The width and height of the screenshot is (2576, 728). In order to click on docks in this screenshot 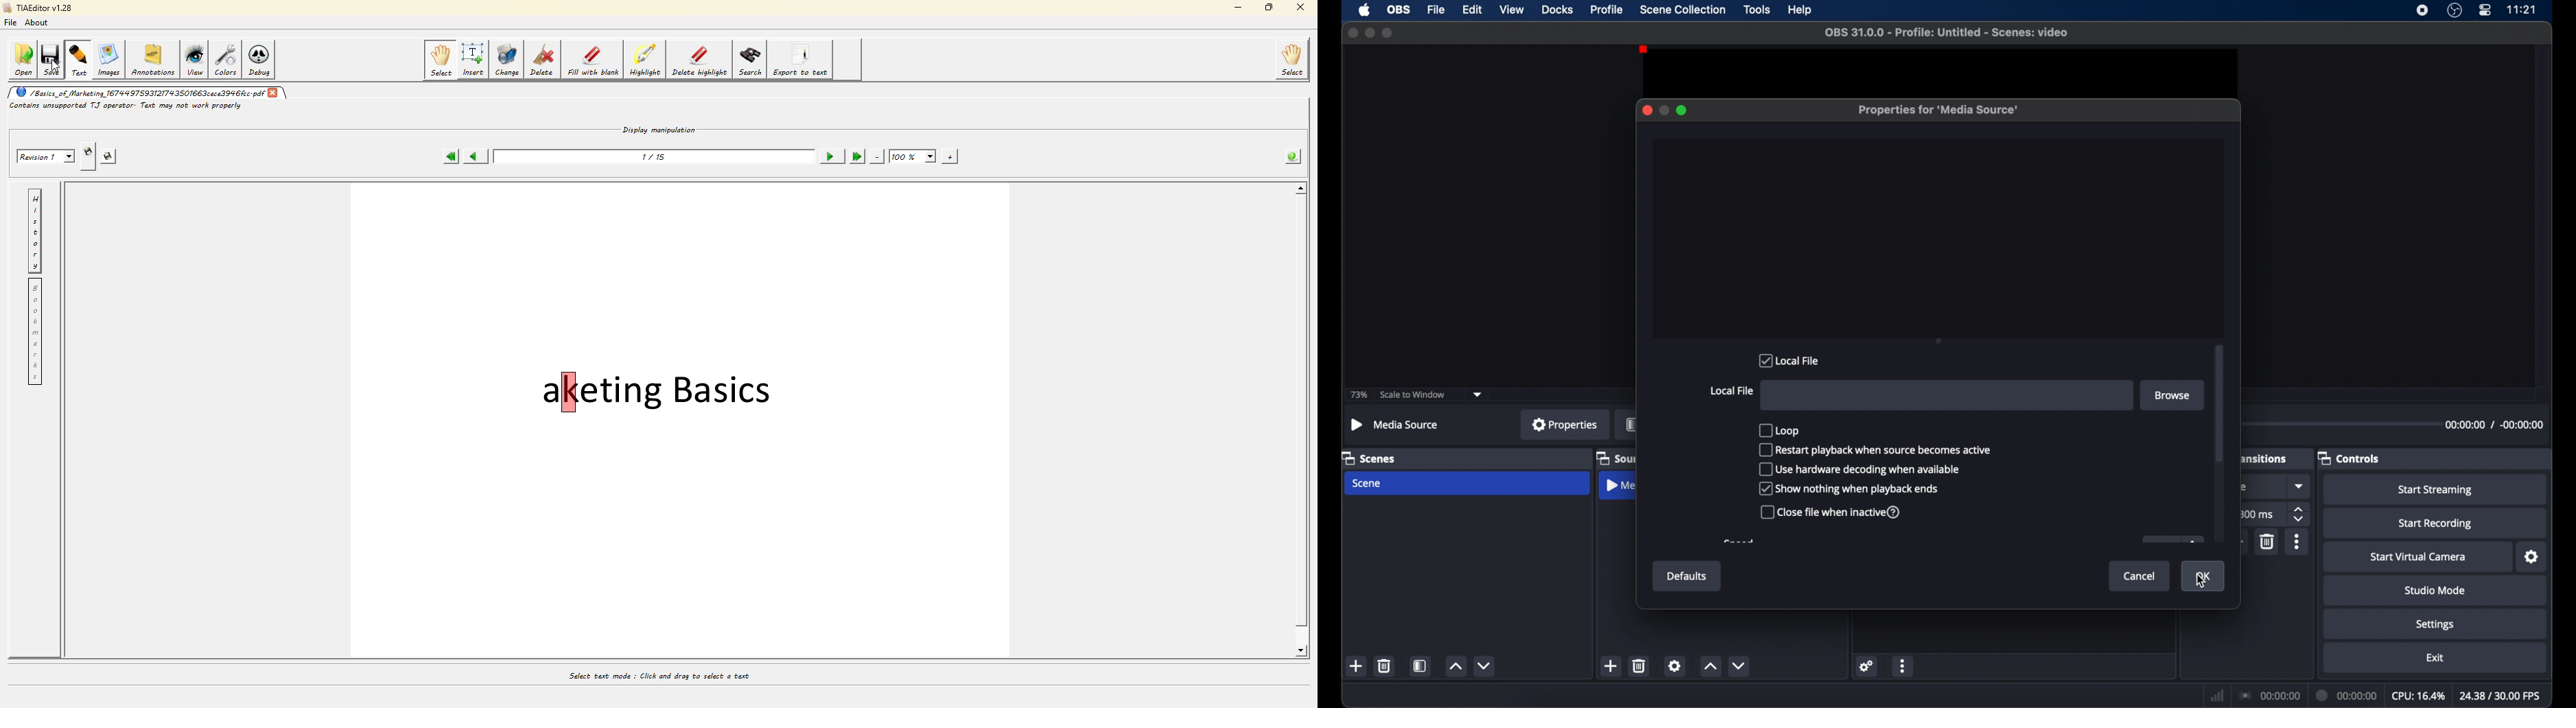, I will do `click(1558, 10)`.